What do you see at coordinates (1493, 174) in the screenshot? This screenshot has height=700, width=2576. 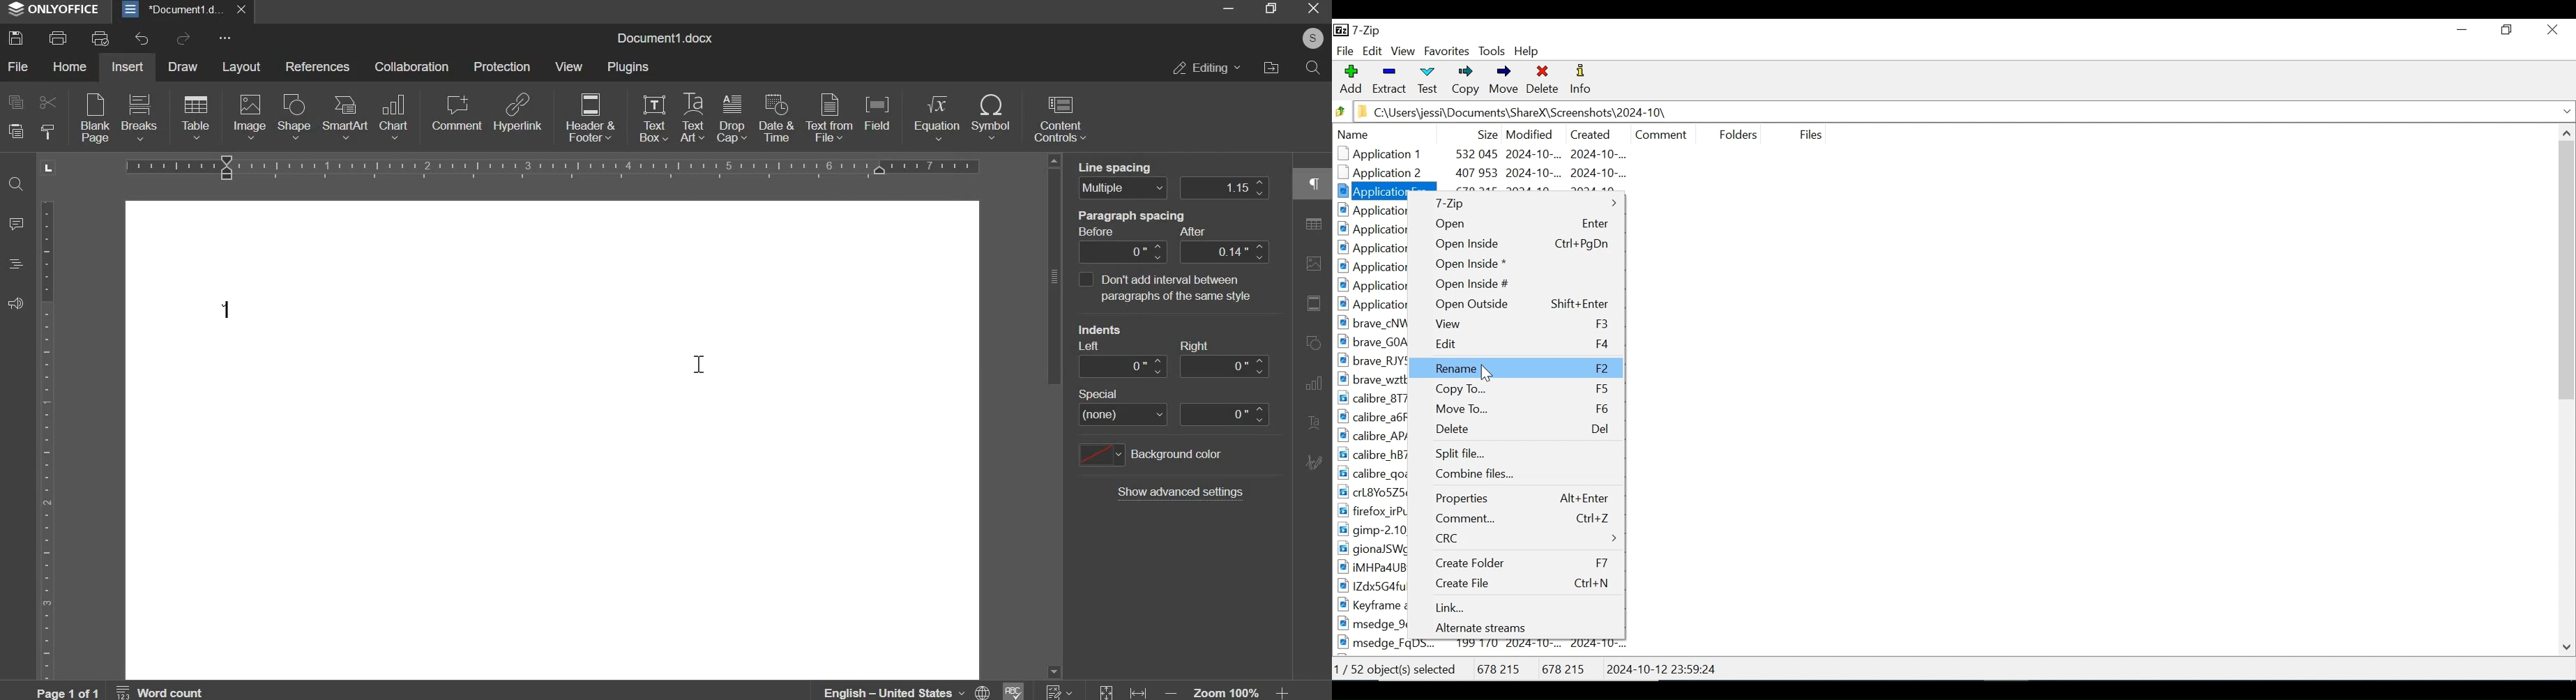 I see ` Application2 ~~ 407 953 2024-10-... 2024-10-...` at bounding box center [1493, 174].